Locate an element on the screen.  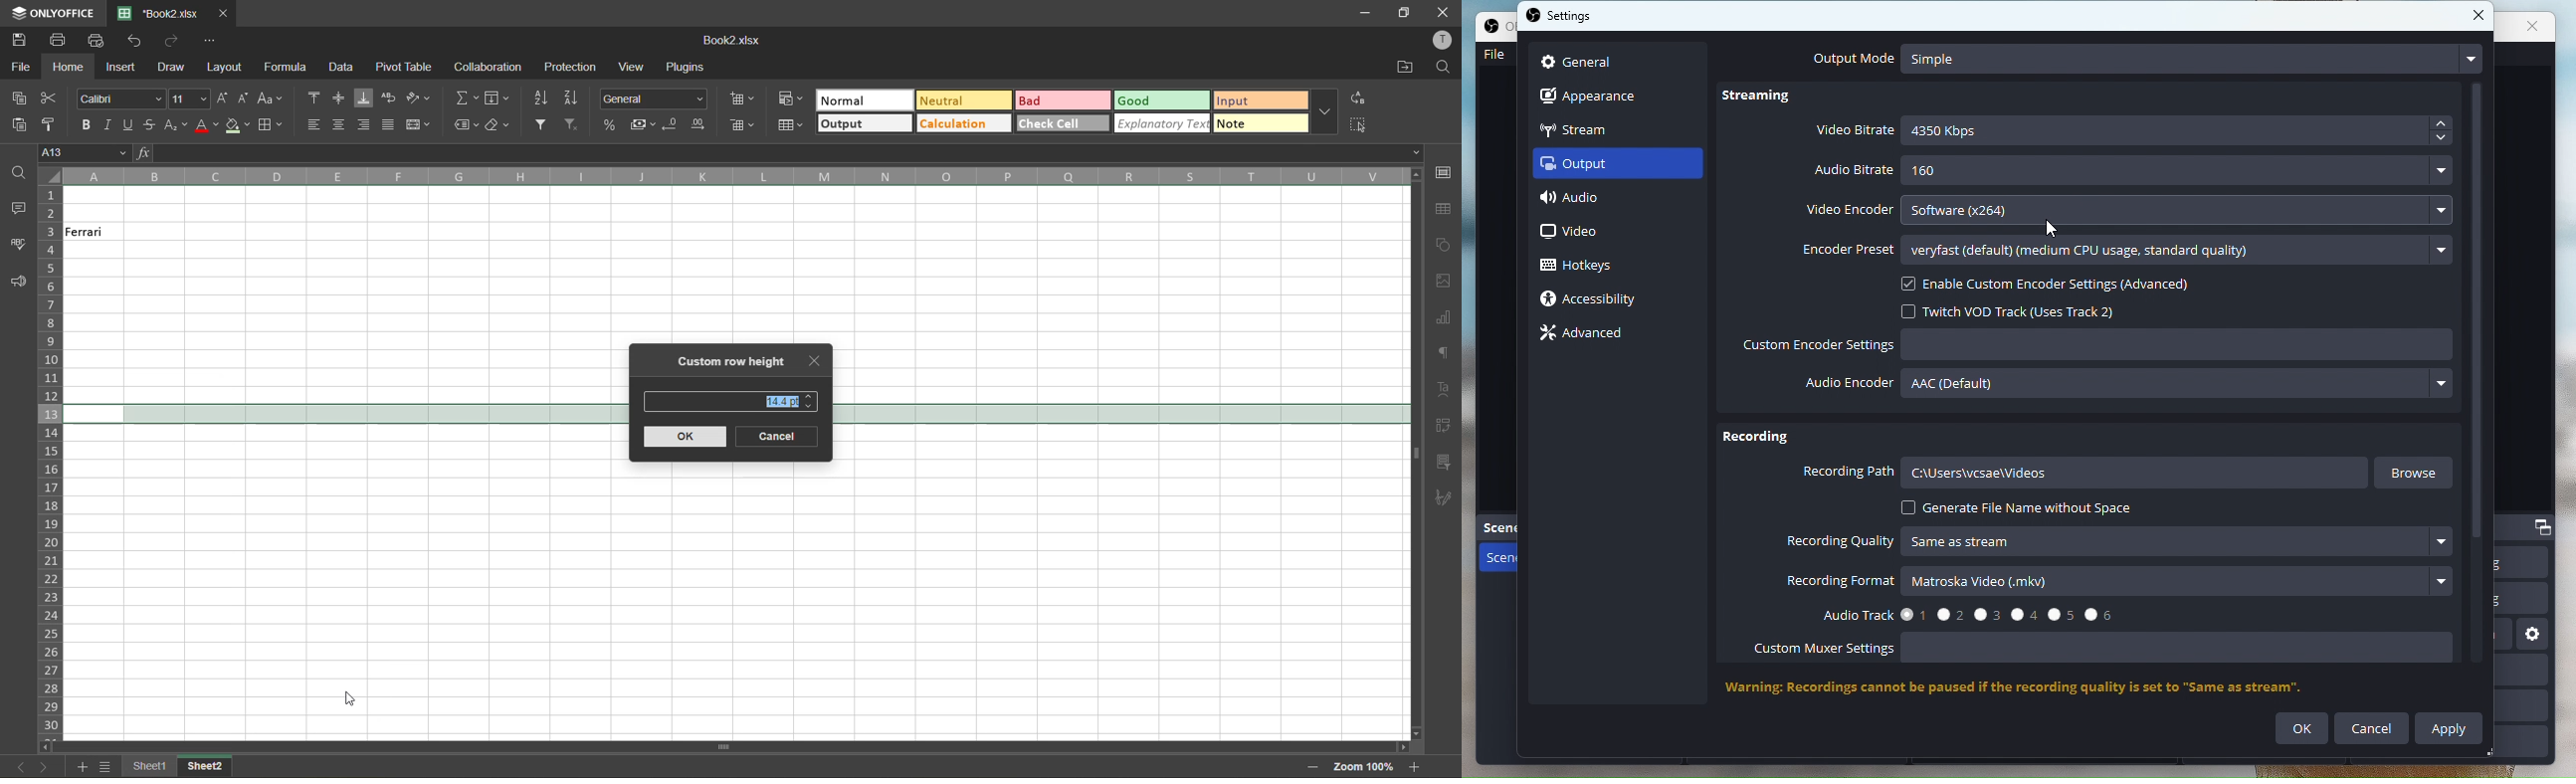
previous is located at coordinates (15, 764).